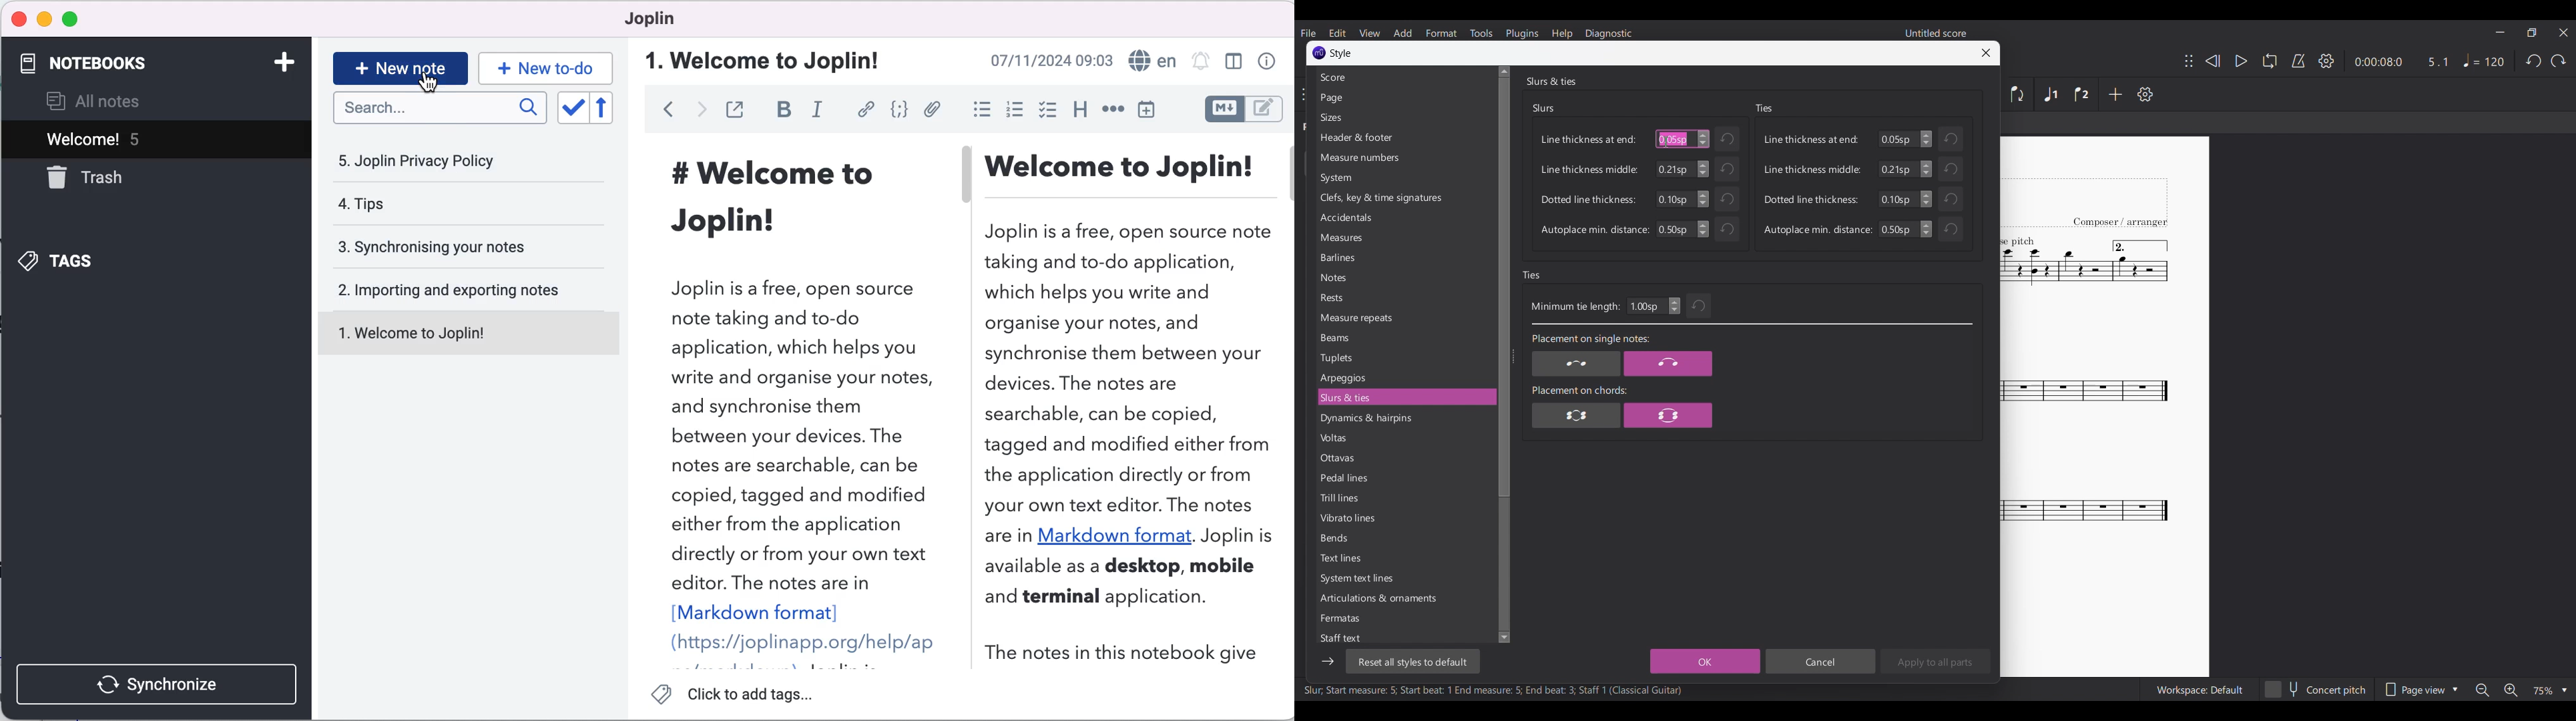 This screenshot has width=2576, height=728. What do you see at coordinates (125, 64) in the screenshot?
I see `notebooks` at bounding box center [125, 64].